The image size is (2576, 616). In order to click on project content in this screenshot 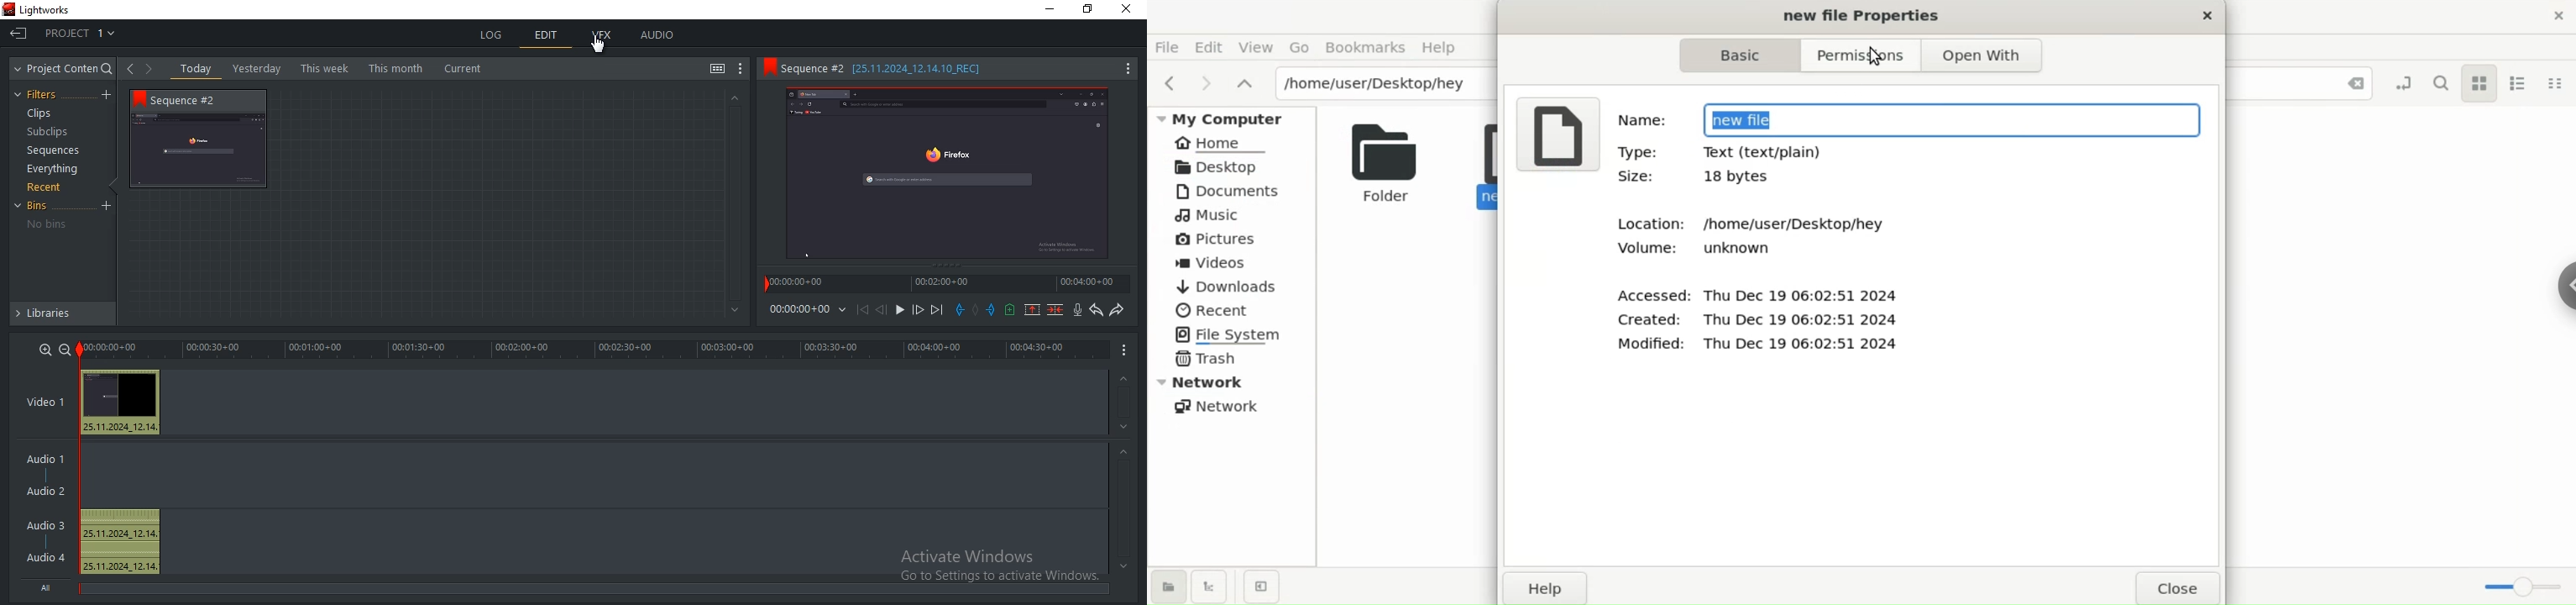, I will do `click(63, 70)`.